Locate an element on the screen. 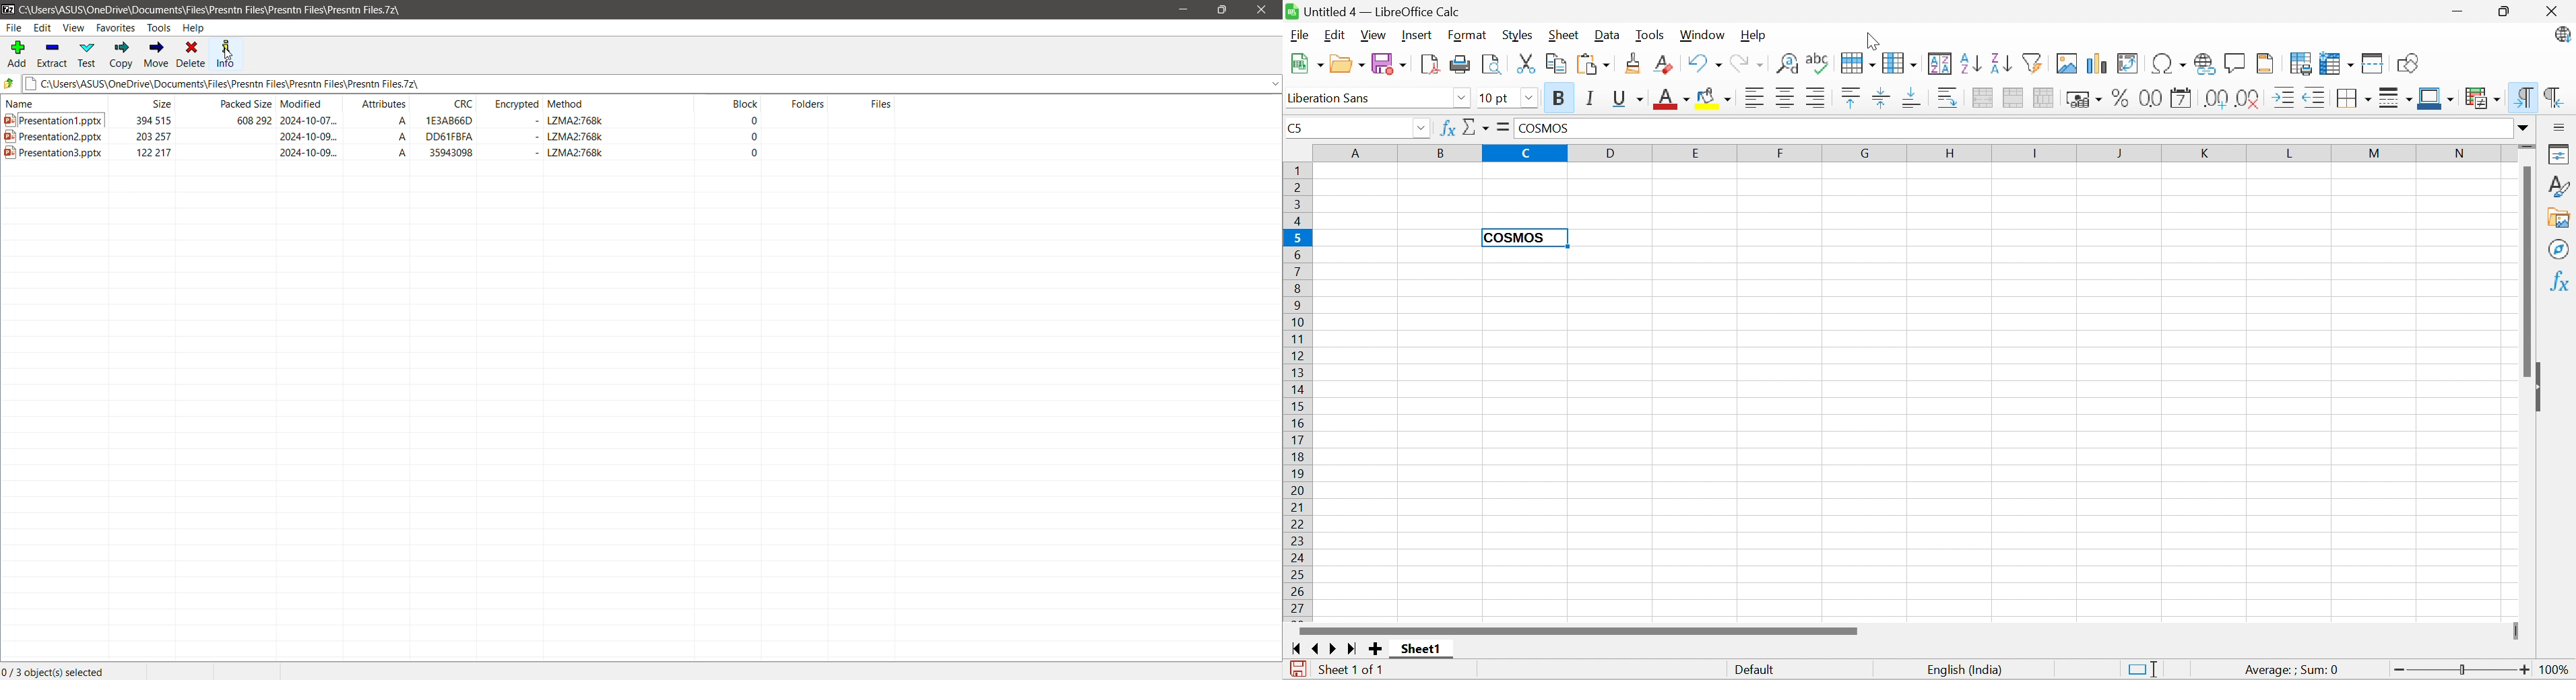  Insert Image is located at coordinates (2067, 63).